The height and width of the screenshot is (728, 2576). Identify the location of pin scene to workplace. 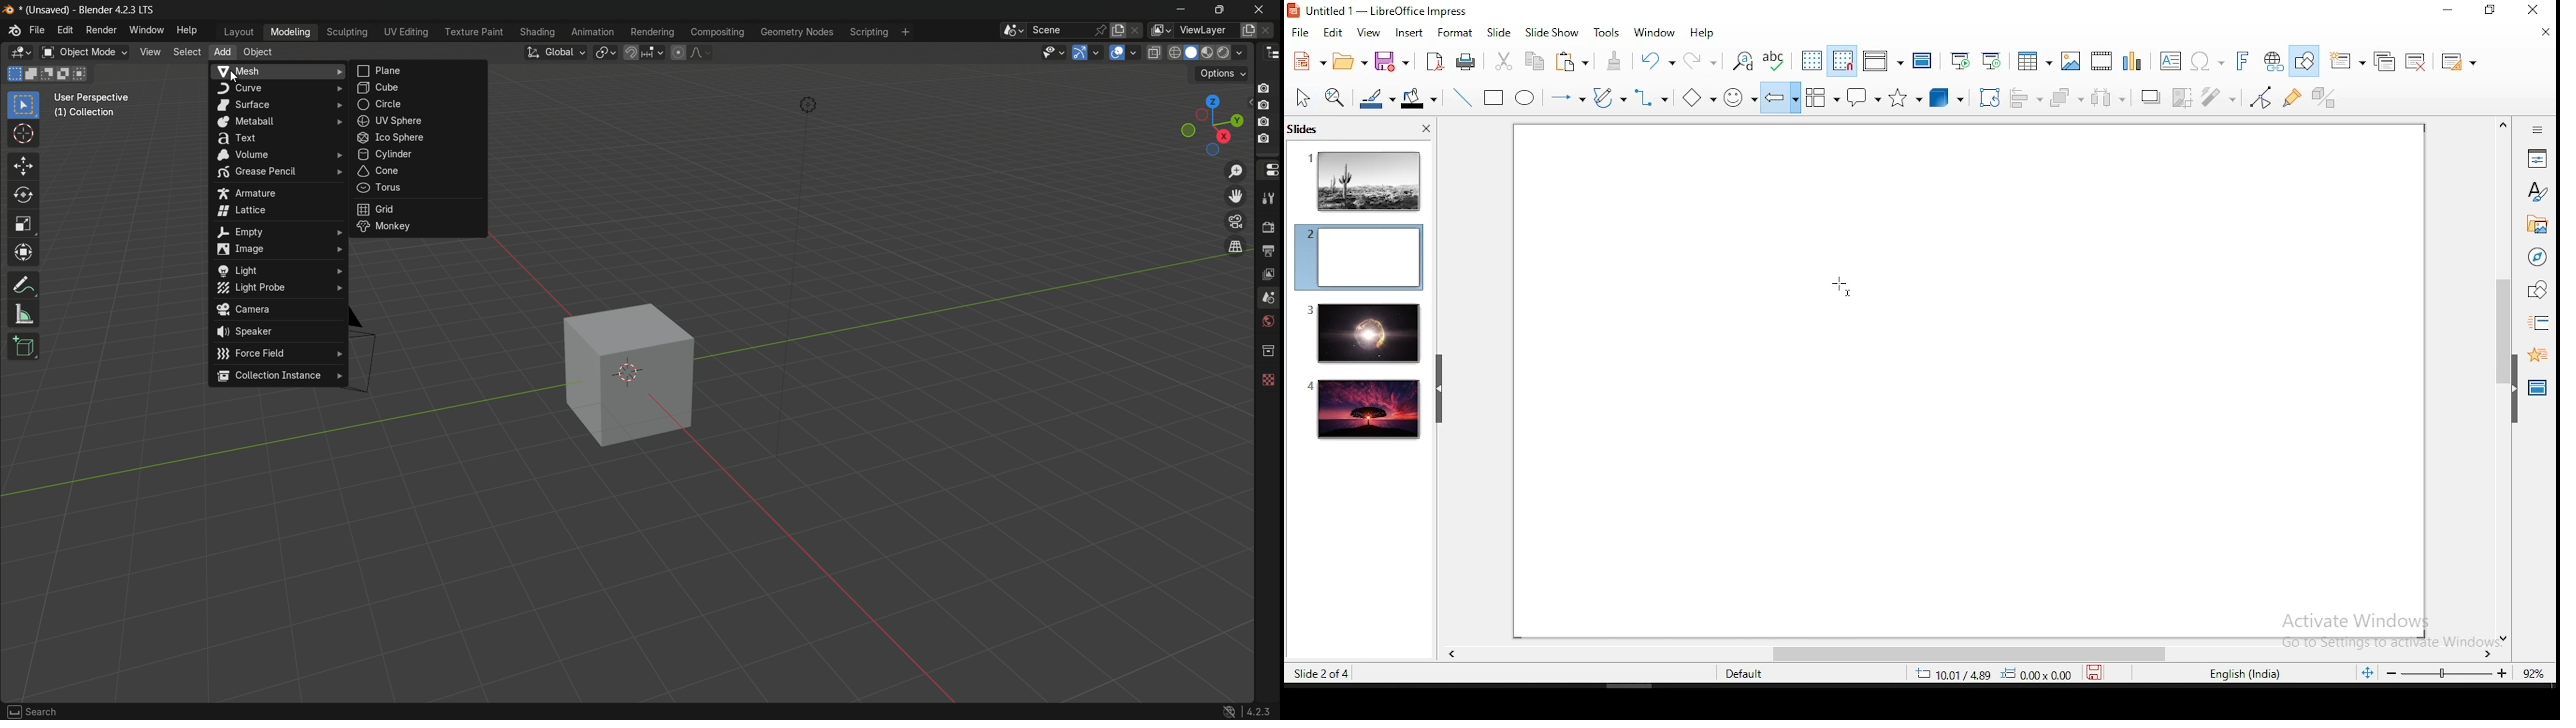
(1101, 31).